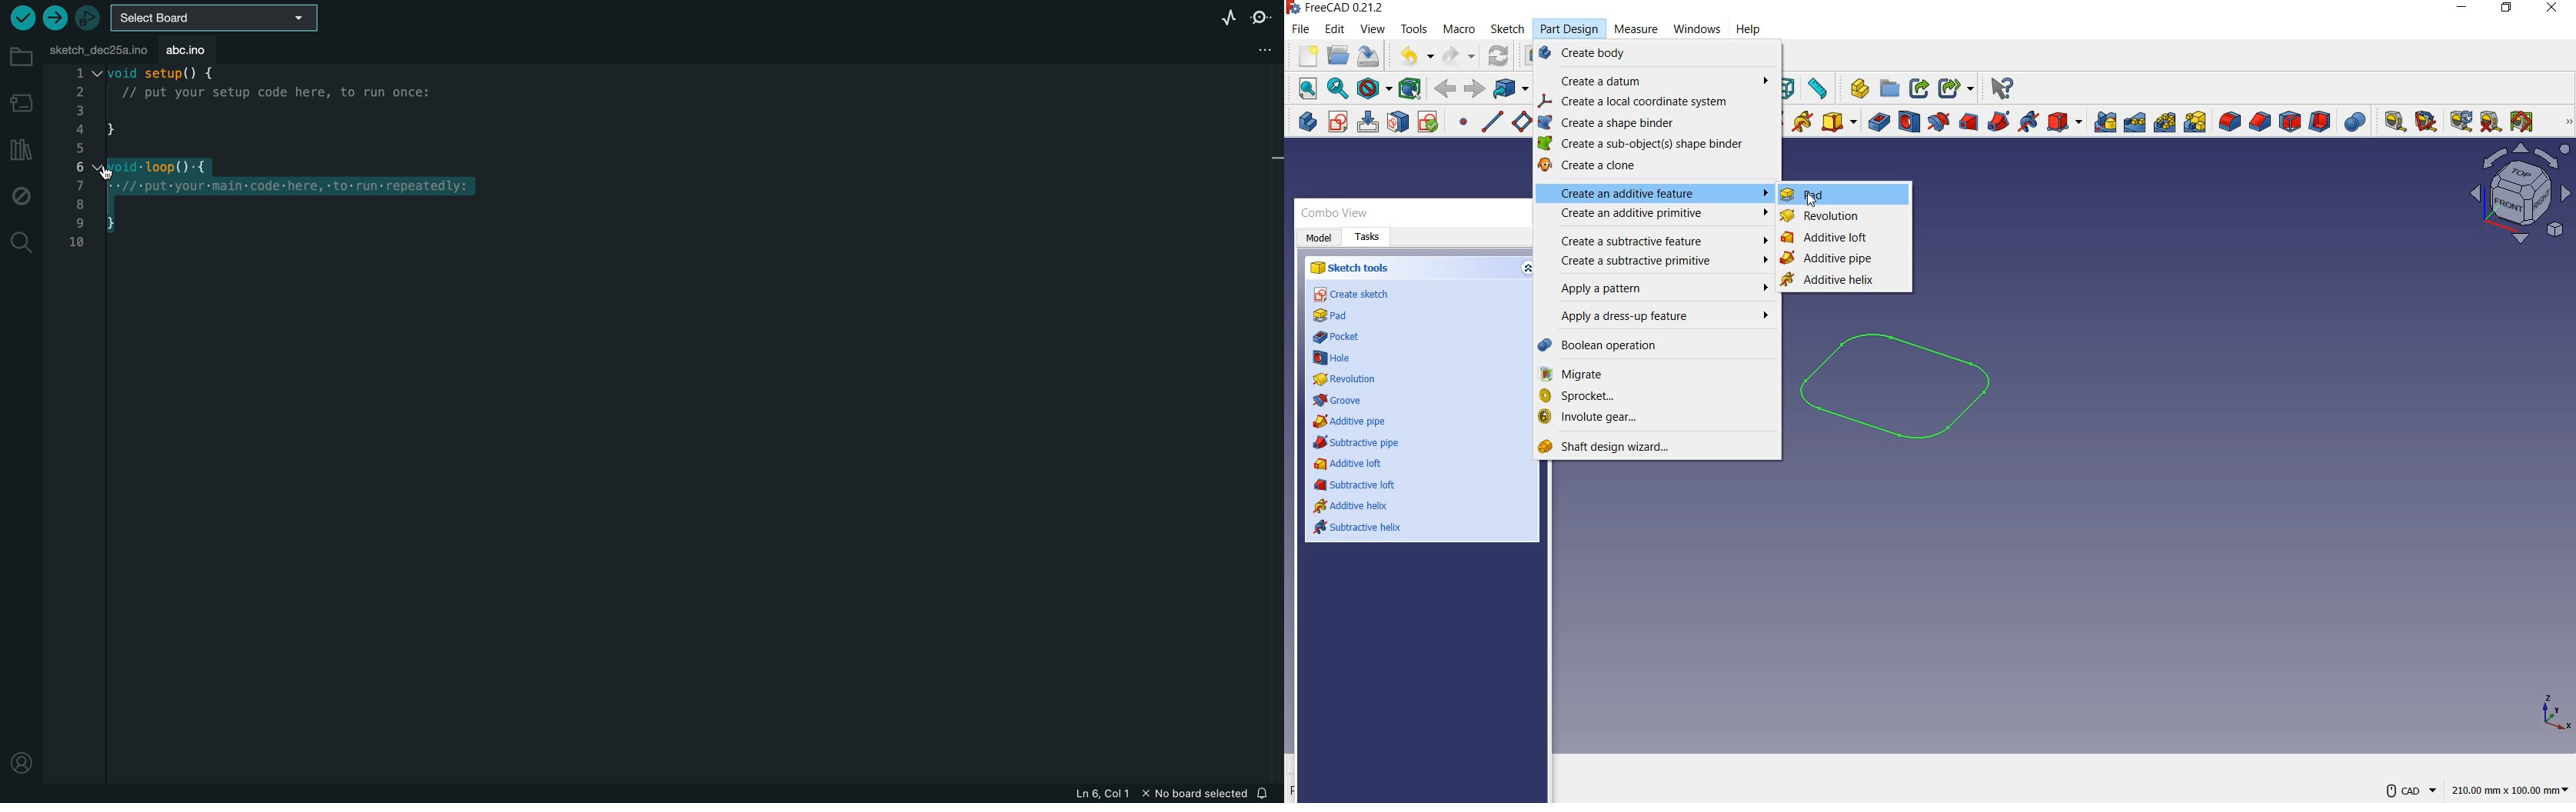  What do you see at coordinates (1465, 123) in the screenshot?
I see `create a datum point` at bounding box center [1465, 123].